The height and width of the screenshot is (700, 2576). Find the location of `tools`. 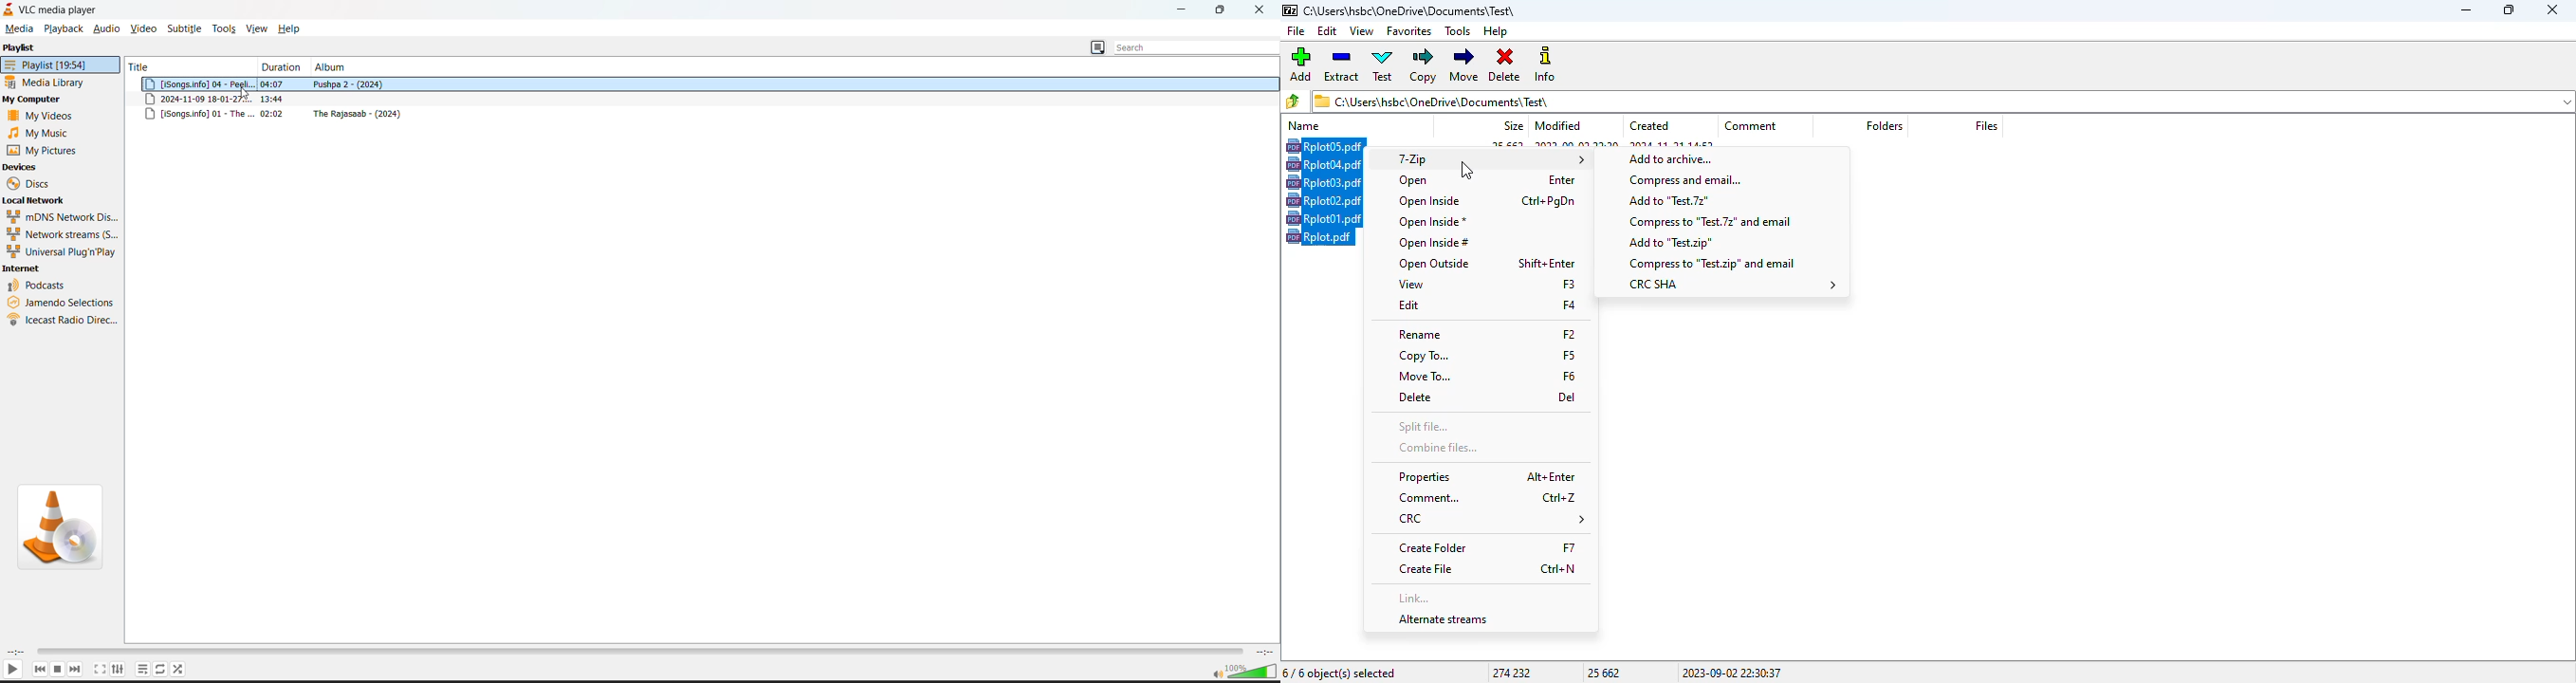

tools is located at coordinates (225, 29).